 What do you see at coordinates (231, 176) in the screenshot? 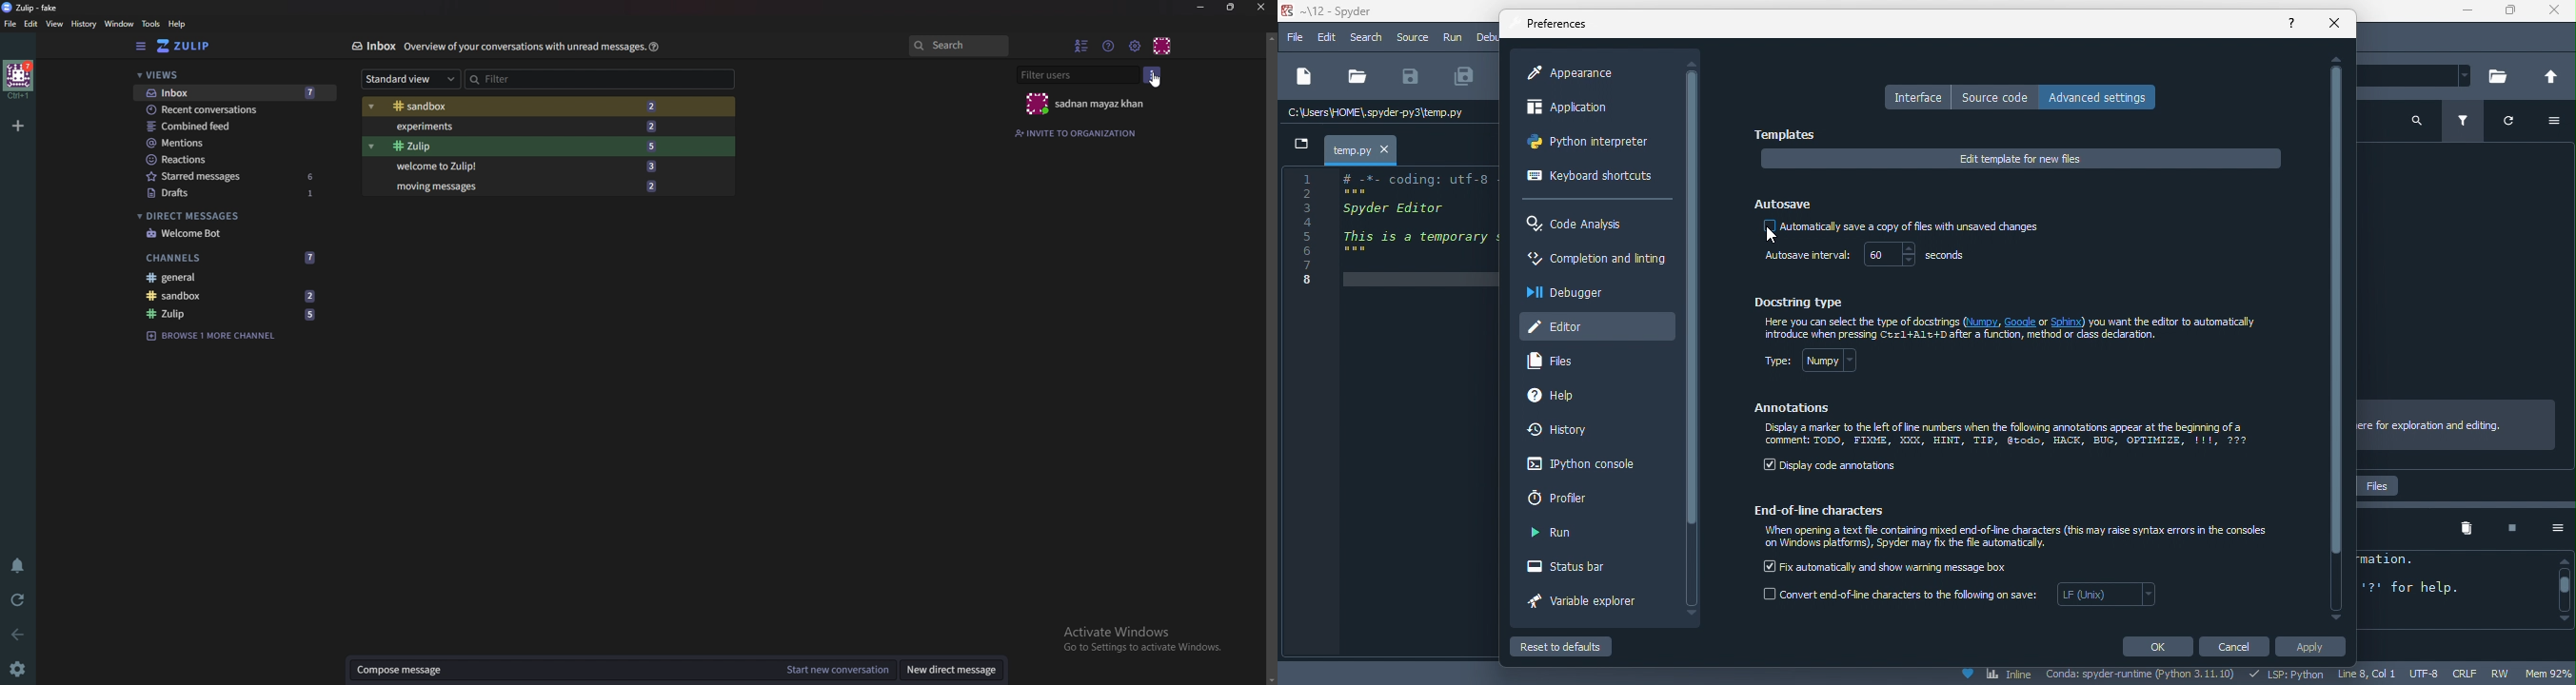
I see `starred messages` at bounding box center [231, 176].